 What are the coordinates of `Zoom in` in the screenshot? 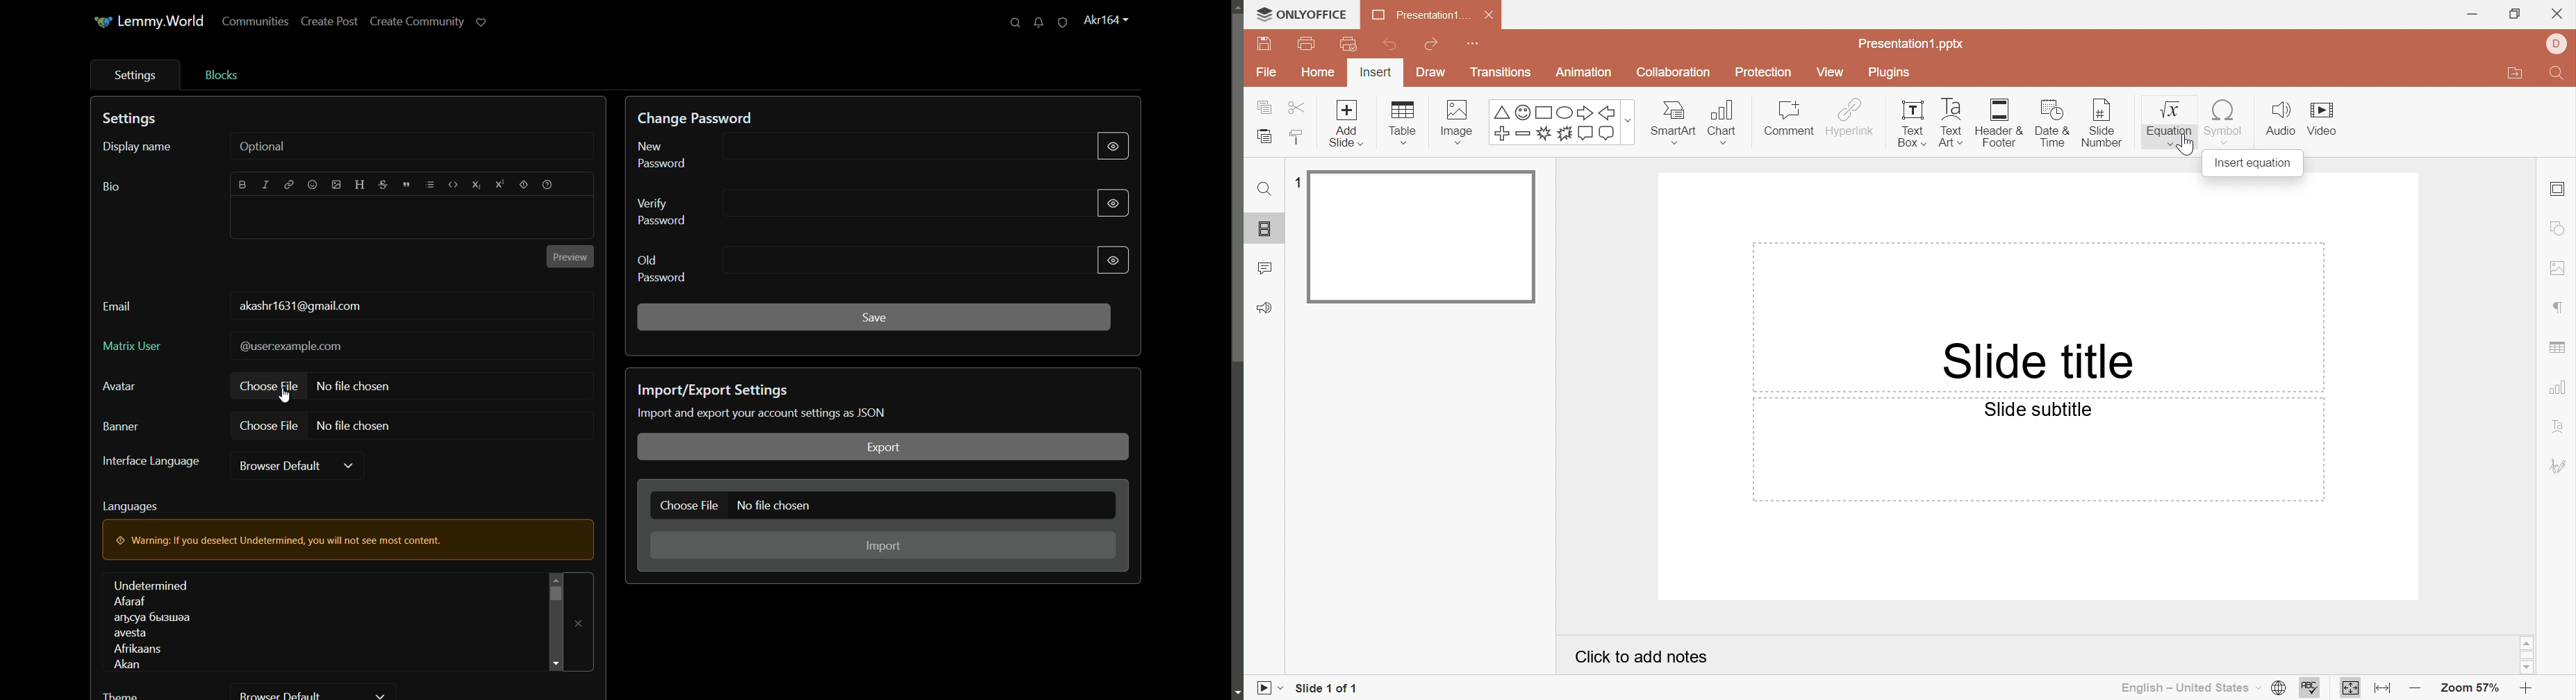 It's located at (2527, 690).